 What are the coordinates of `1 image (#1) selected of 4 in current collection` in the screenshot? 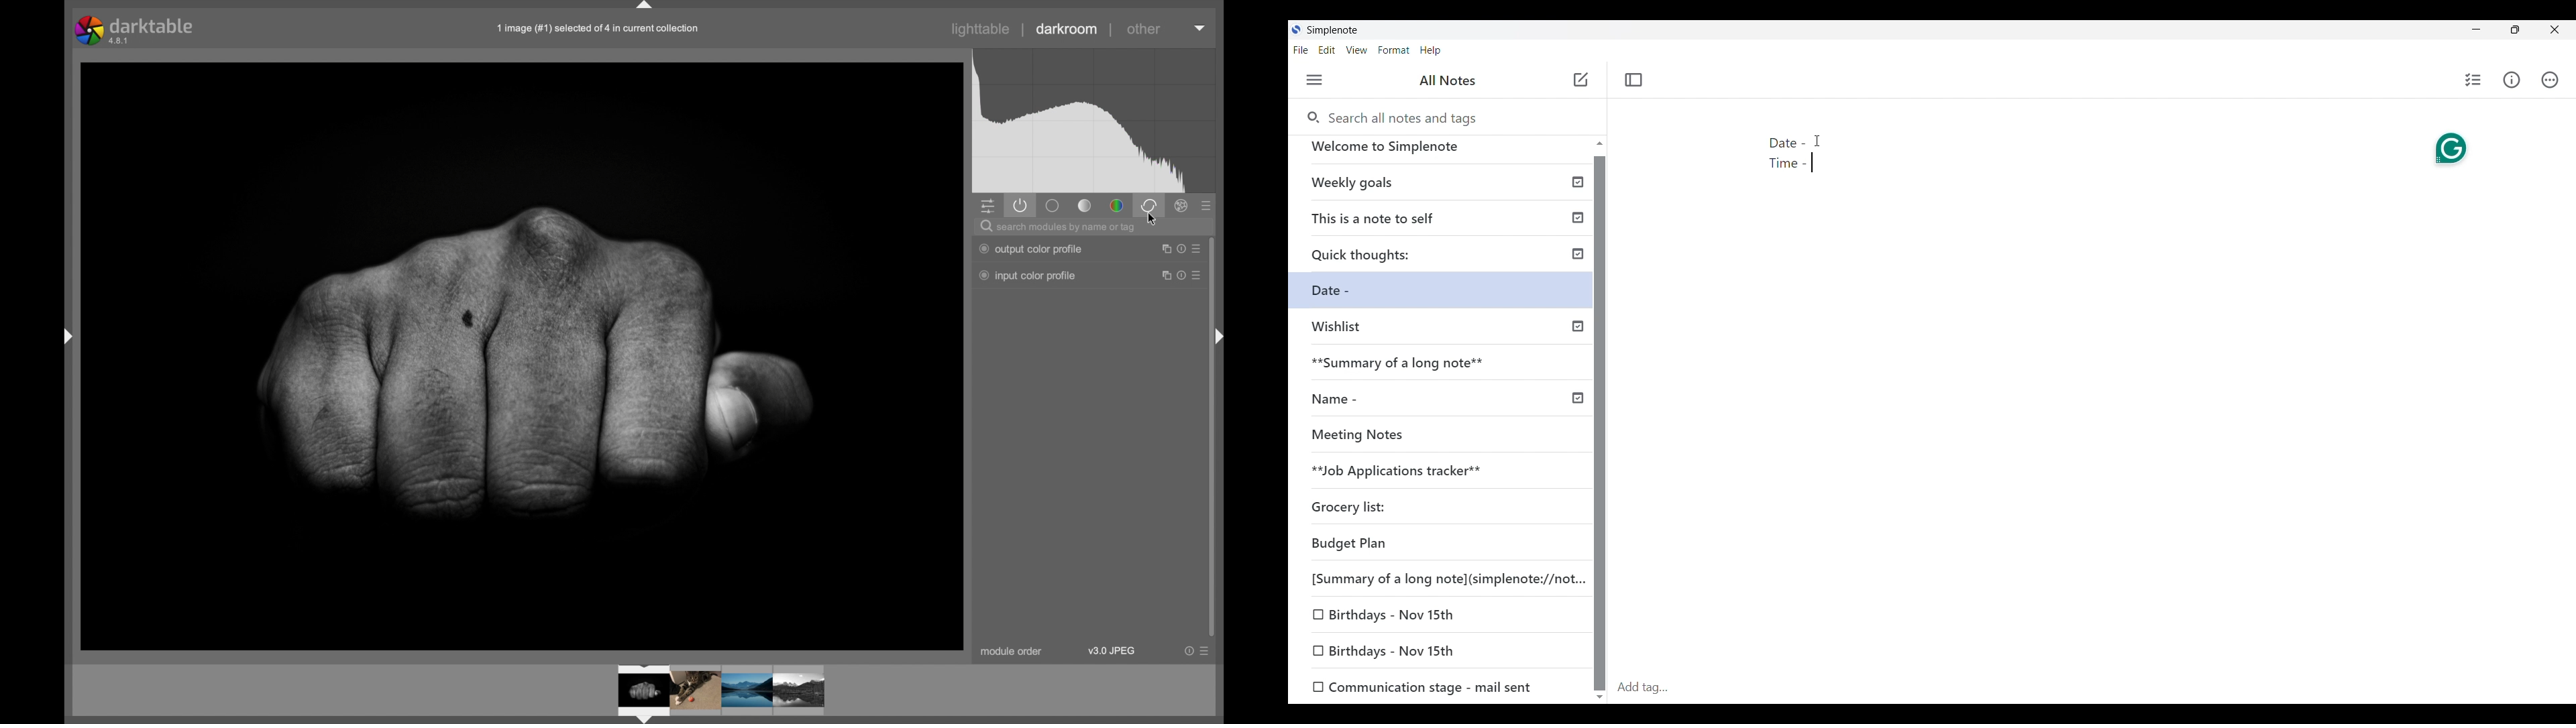 It's located at (599, 28).